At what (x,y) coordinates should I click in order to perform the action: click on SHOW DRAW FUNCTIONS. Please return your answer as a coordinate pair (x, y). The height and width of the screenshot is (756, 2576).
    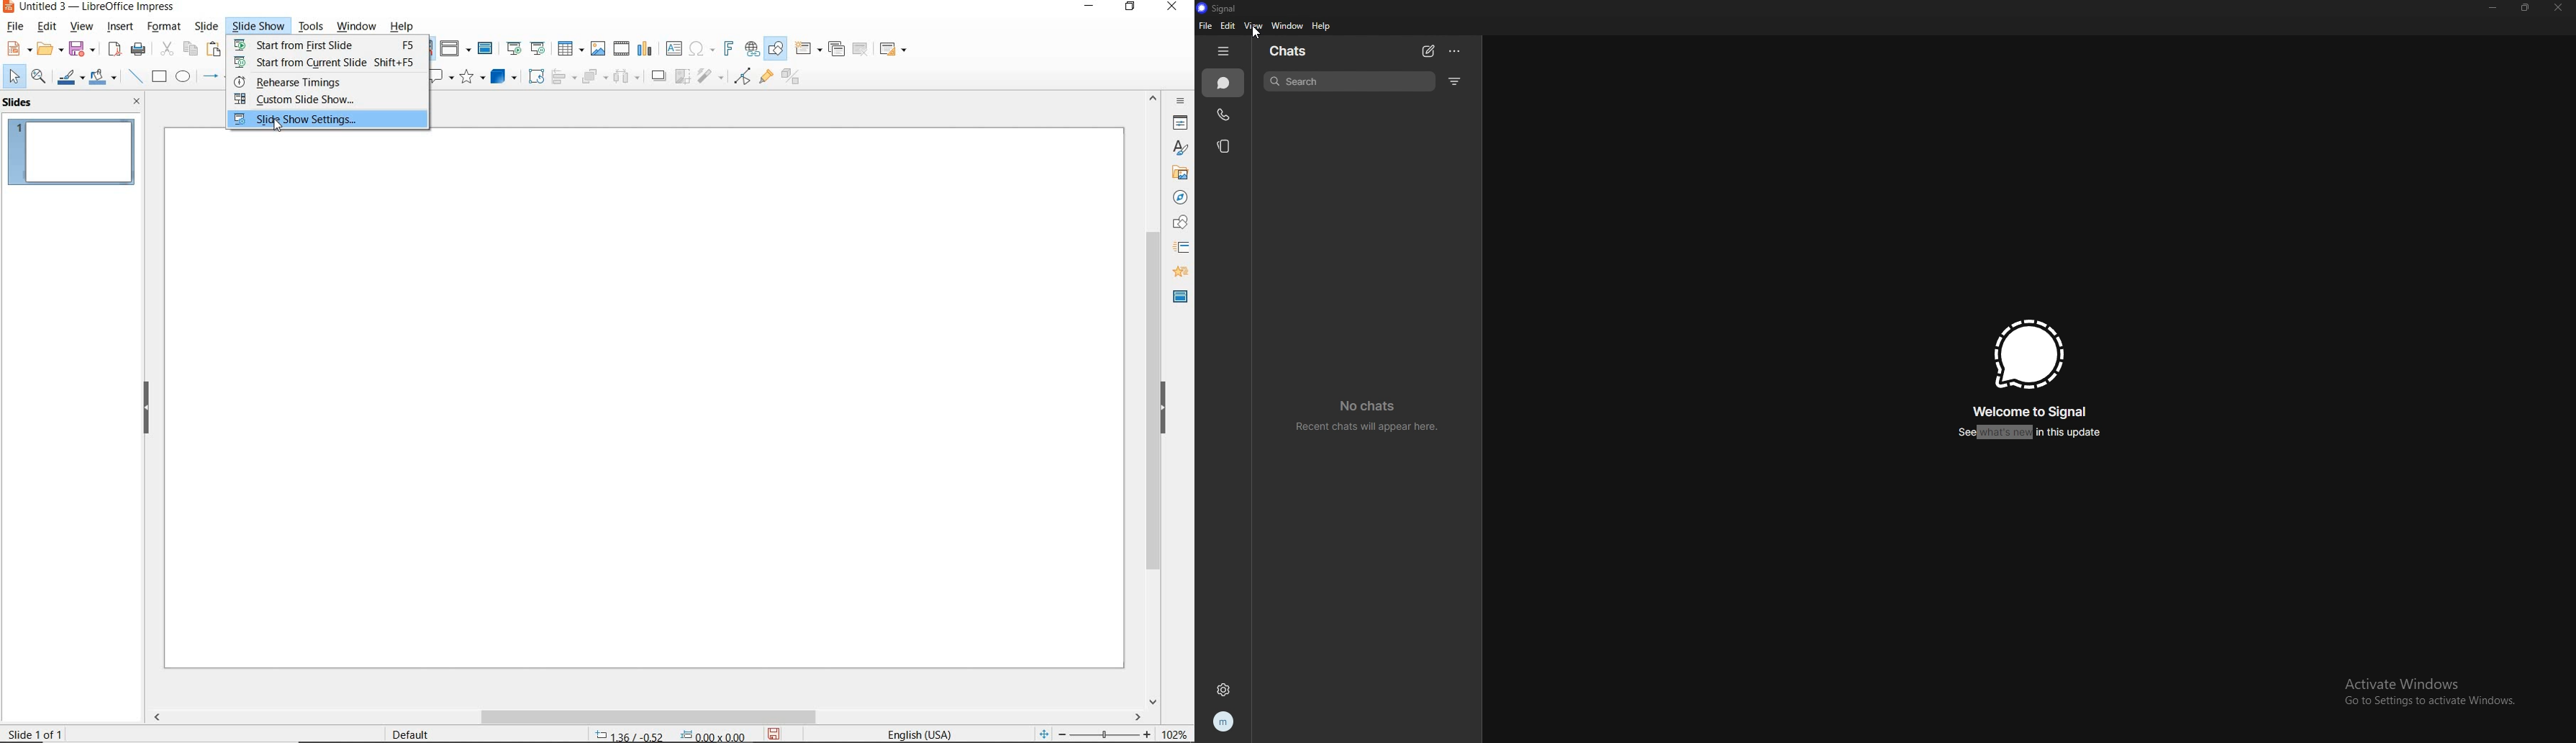
    Looking at the image, I should click on (777, 47).